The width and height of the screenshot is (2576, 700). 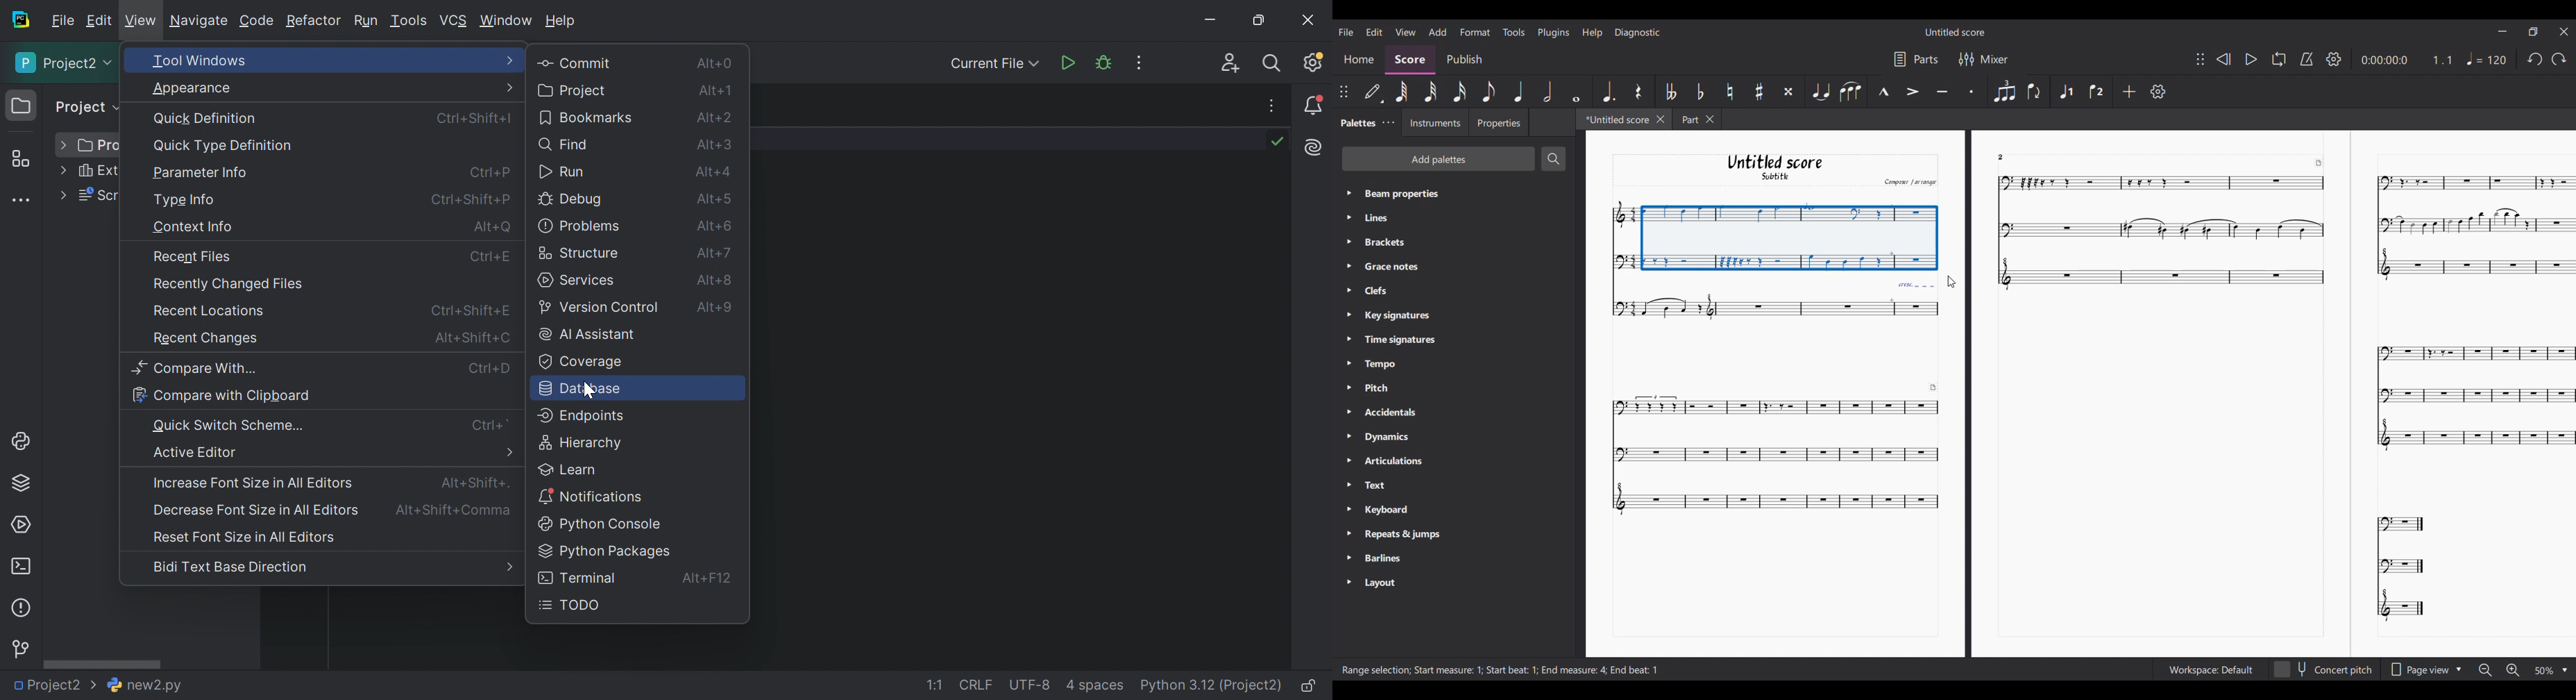 What do you see at coordinates (2489, 58) in the screenshot?
I see `Tempo` at bounding box center [2489, 58].